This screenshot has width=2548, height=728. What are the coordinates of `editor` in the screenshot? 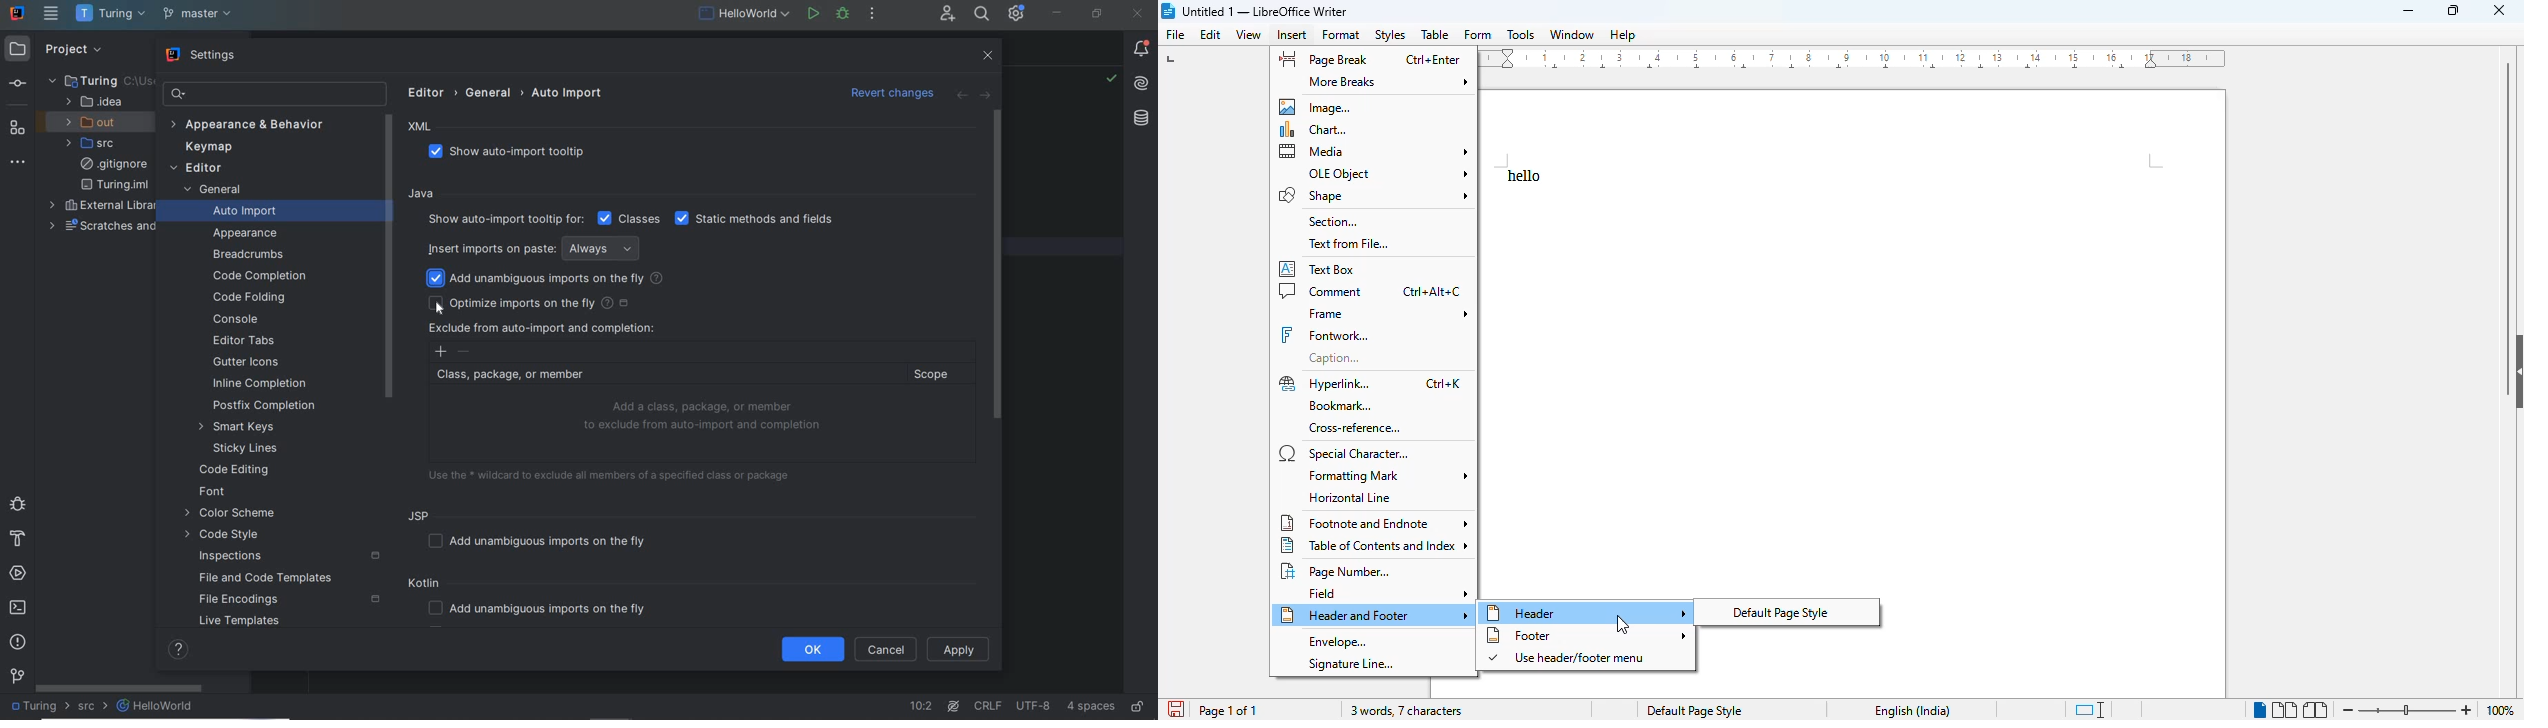 It's located at (430, 92).